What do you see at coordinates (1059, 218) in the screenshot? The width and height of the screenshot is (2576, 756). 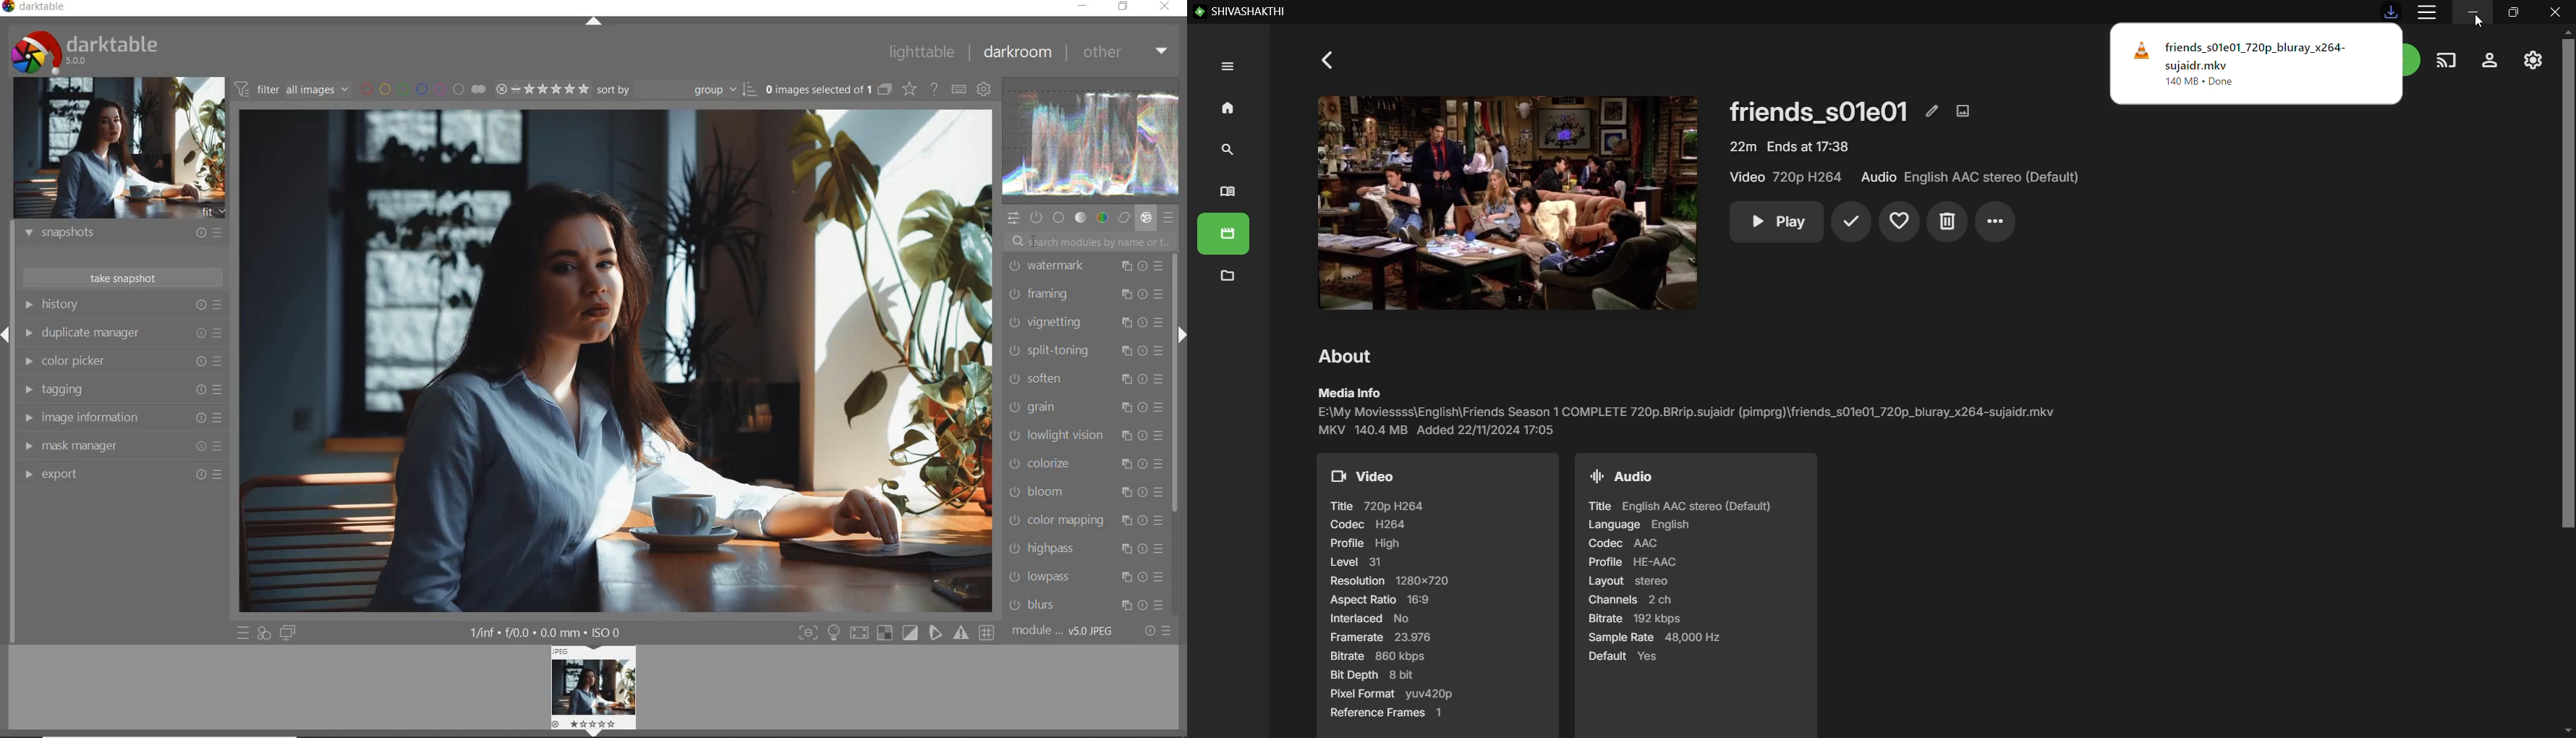 I see `base` at bounding box center [1059, 218].